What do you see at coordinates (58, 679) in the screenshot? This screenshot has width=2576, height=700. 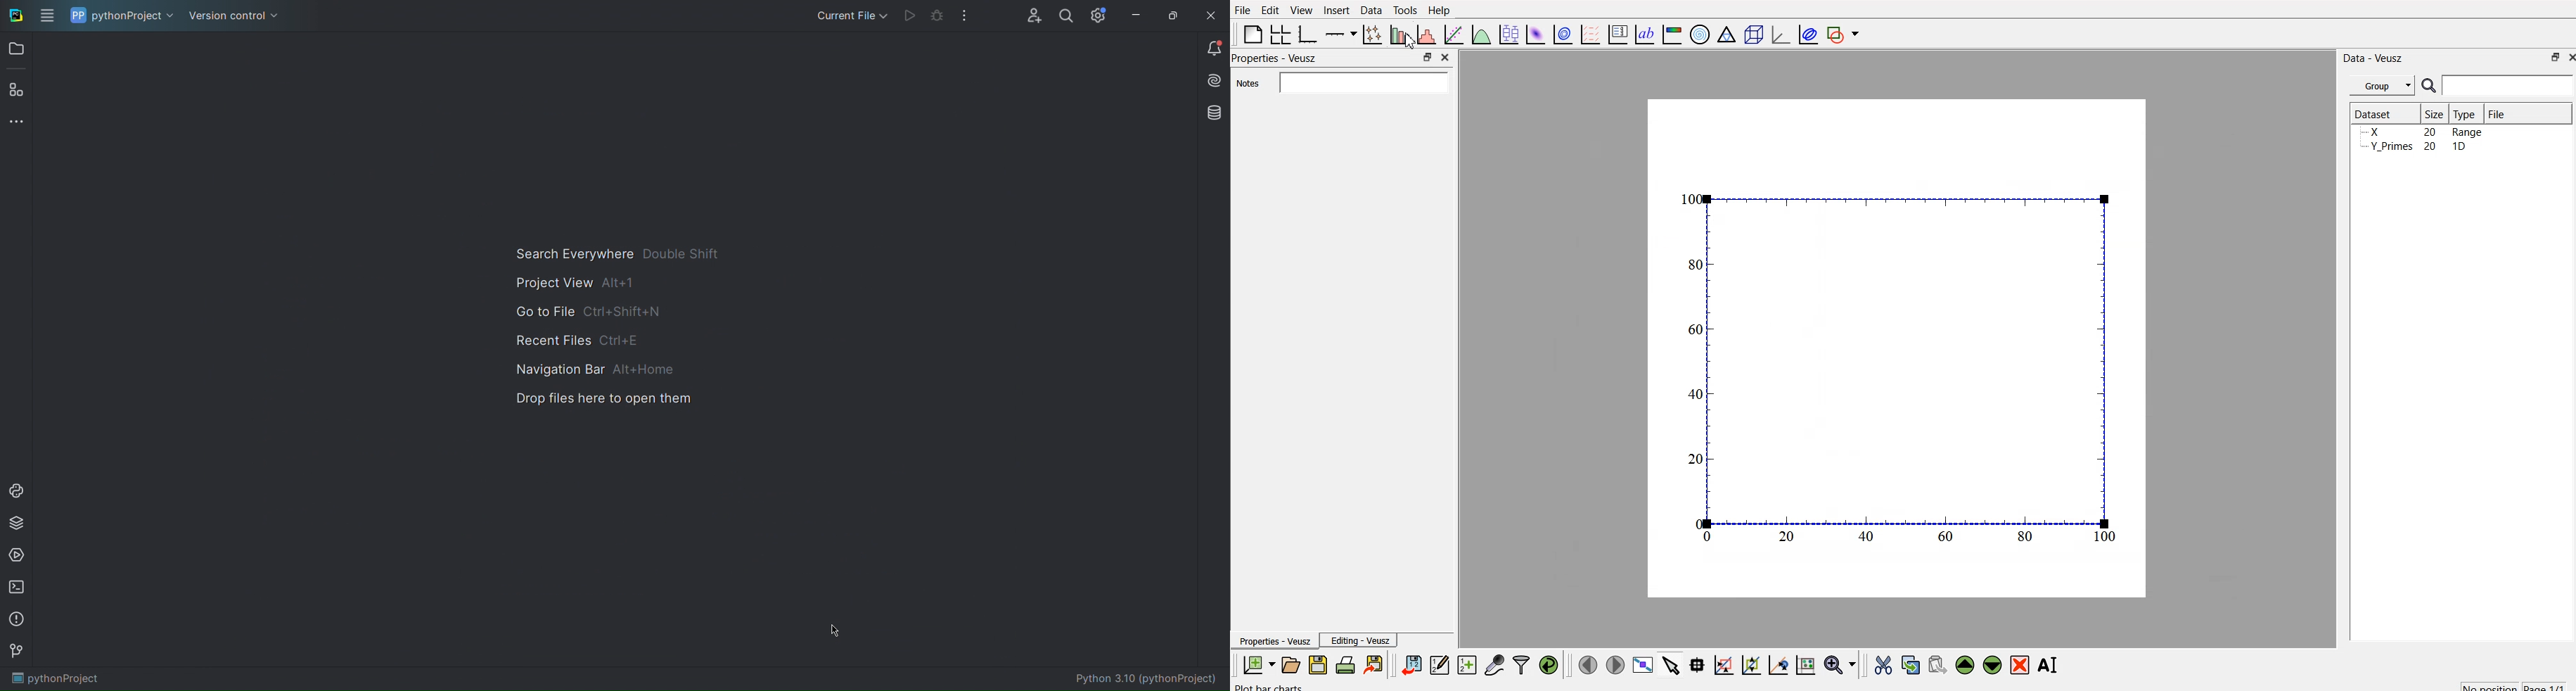 I see `pythonProject` at bounding box center [58, 679].